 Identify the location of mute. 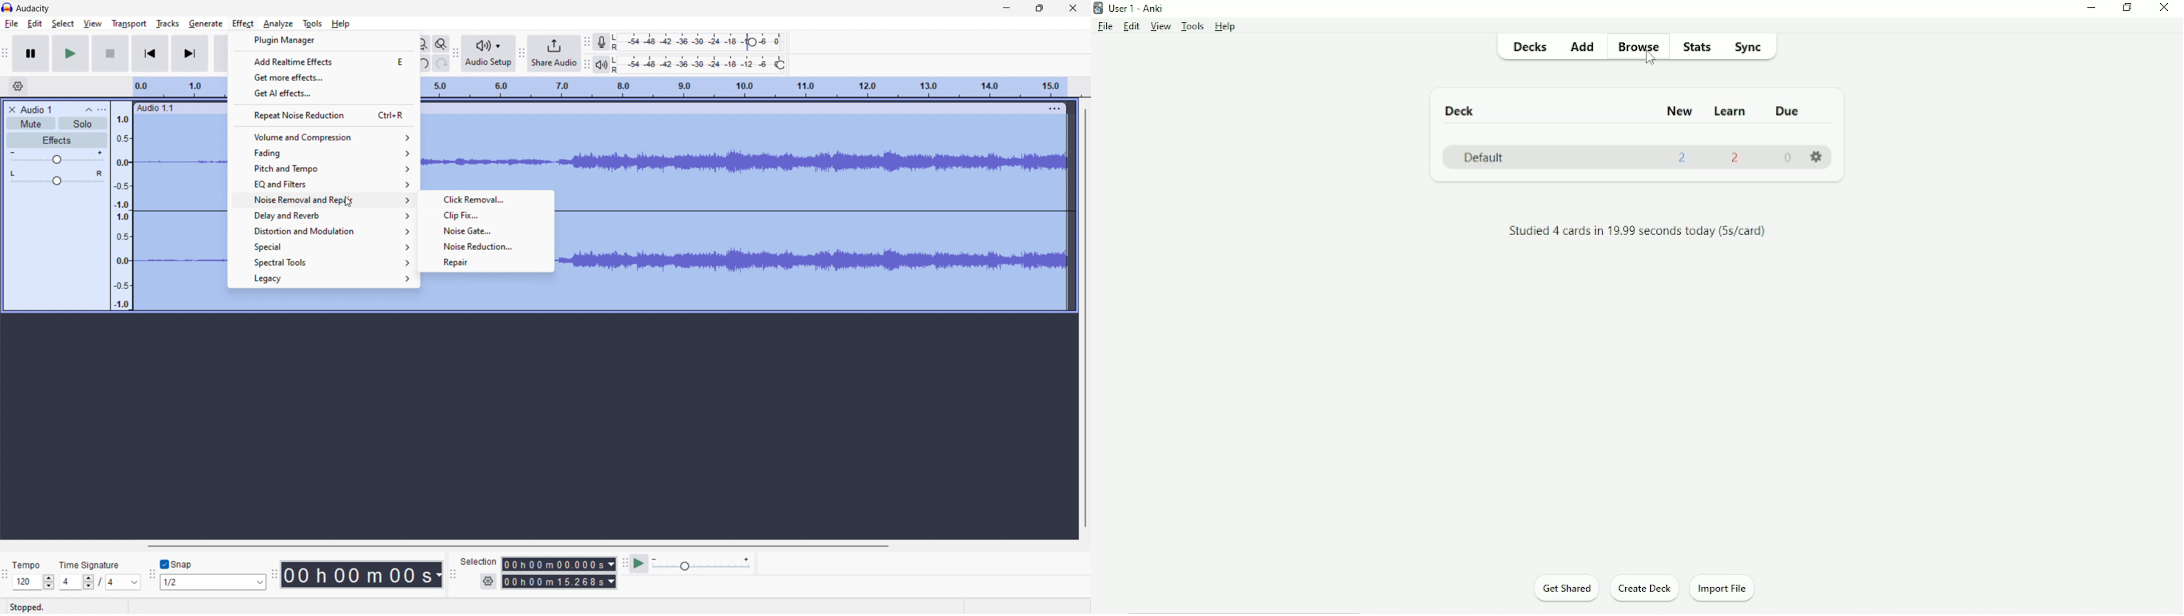
(31, 123).